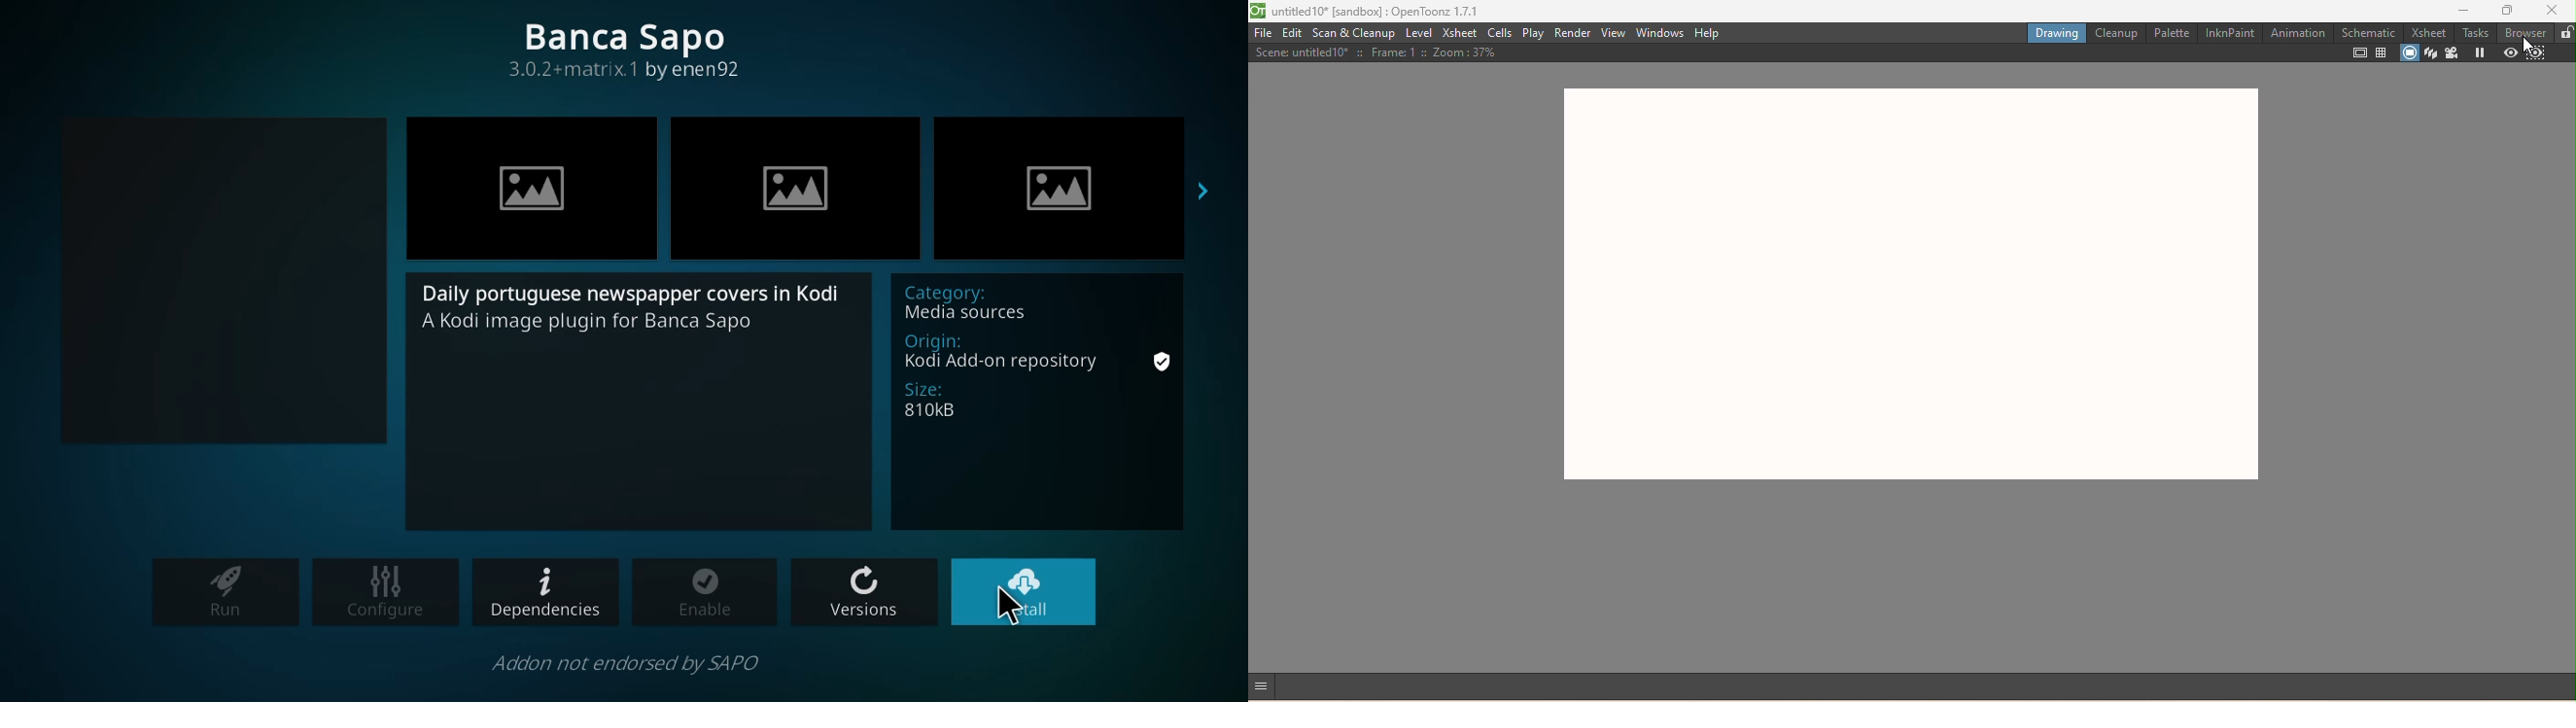 Image resolution: width=2576 pixels, height=728 pixels. What do you see at coordinates (631, 48) in the screenshot?
I see `banca sapo version` at bounding box center [631, 48].